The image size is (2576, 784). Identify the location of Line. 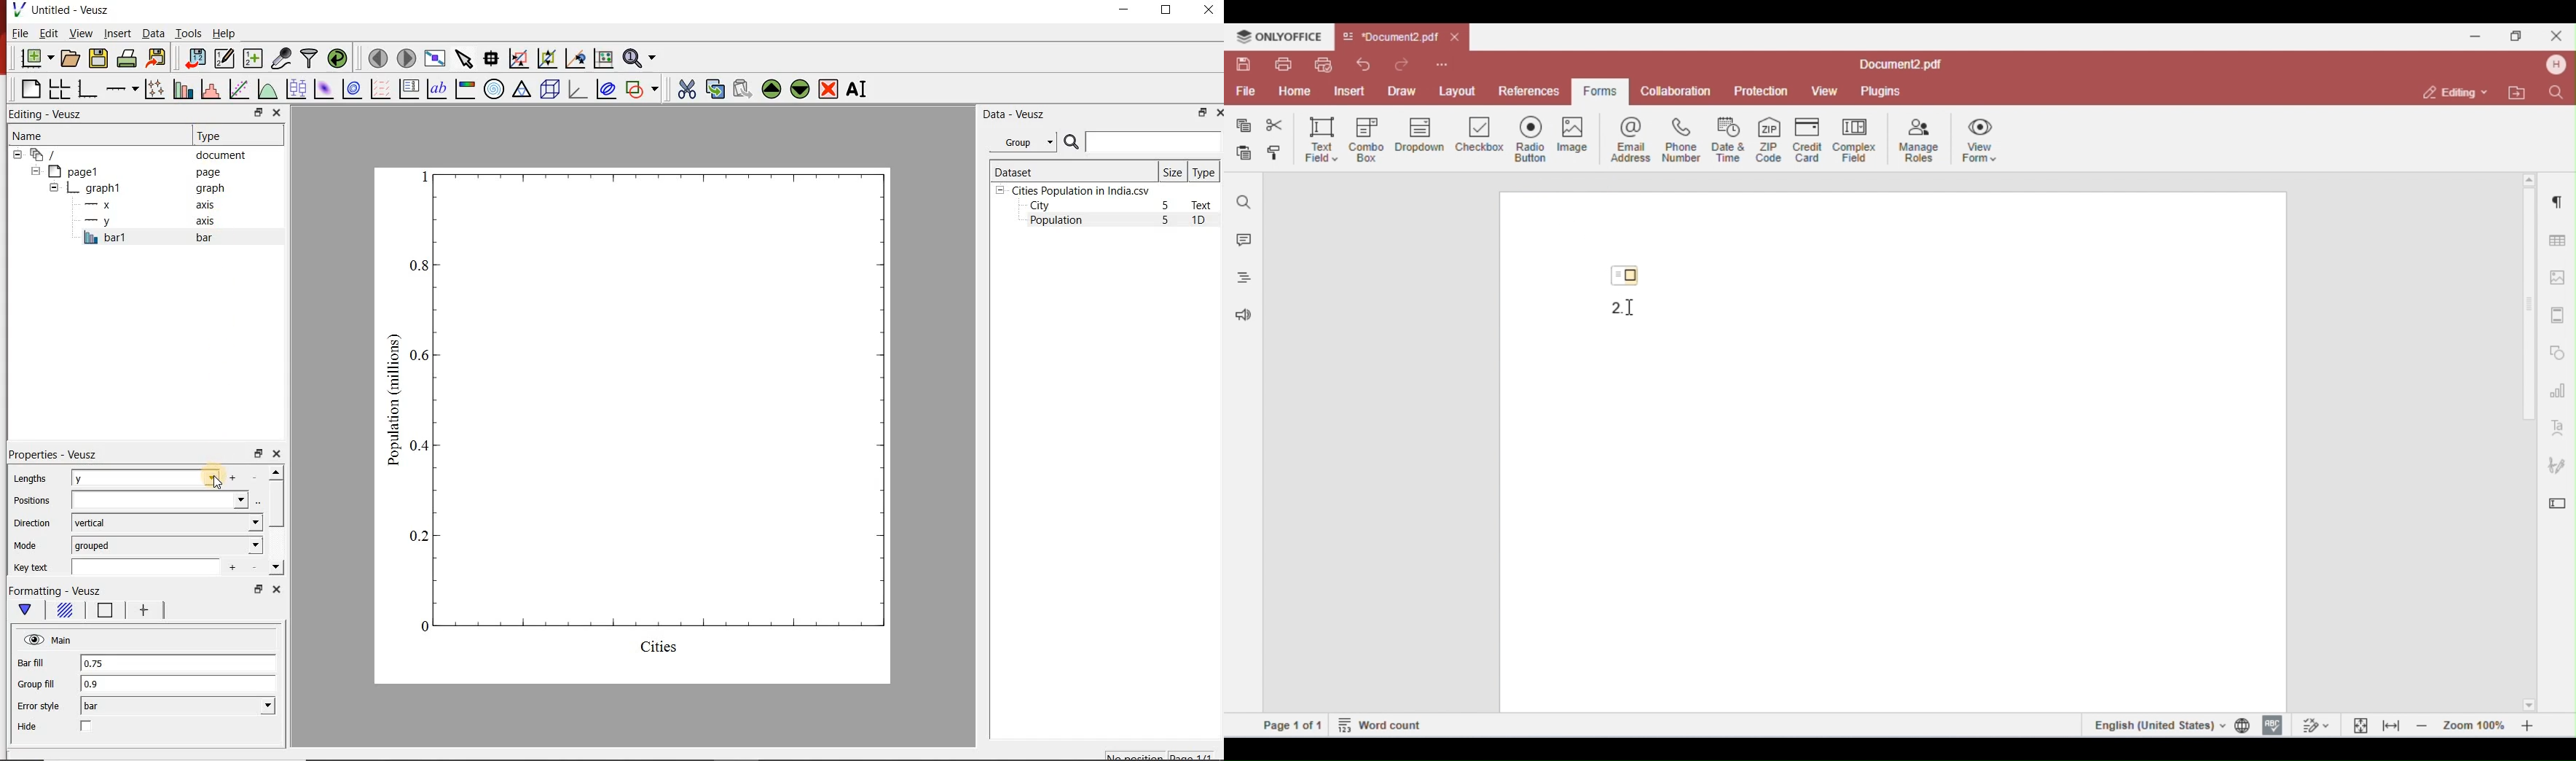
(102, 613).